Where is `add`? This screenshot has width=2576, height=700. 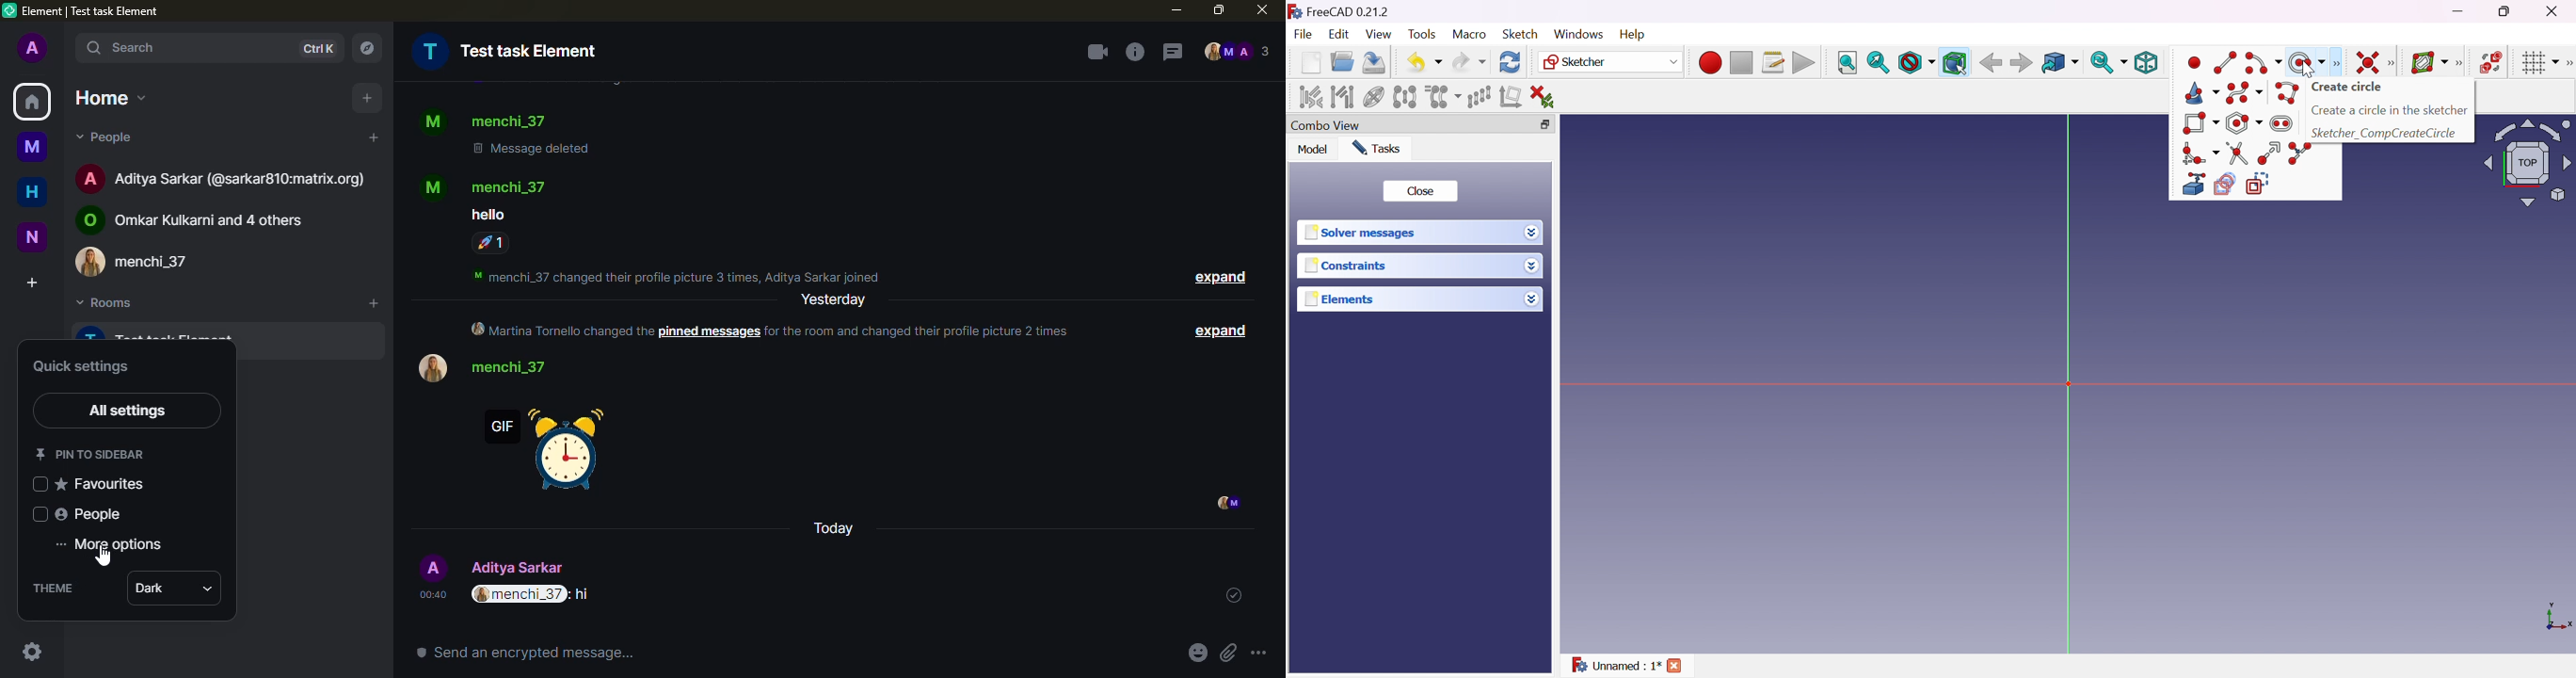
add is located at coordinates (372, 137).